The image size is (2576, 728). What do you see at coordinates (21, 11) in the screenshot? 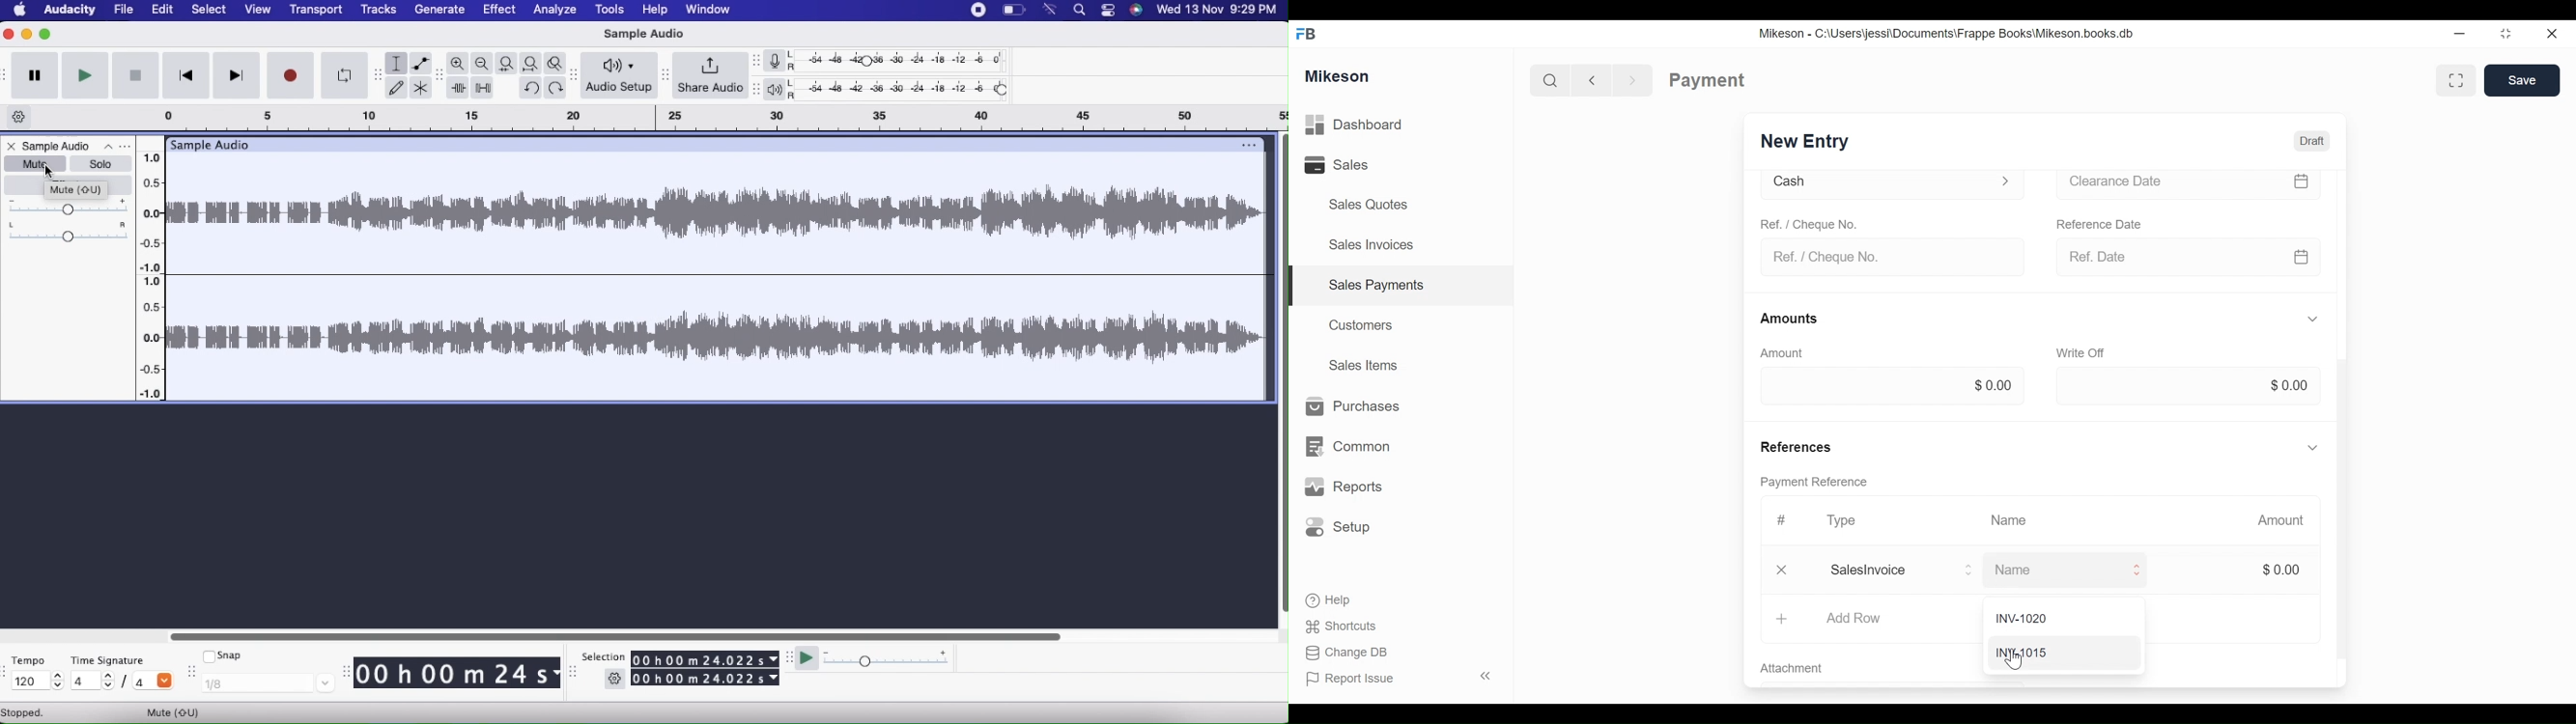
I see `Home` at bounding box center [21, 11].